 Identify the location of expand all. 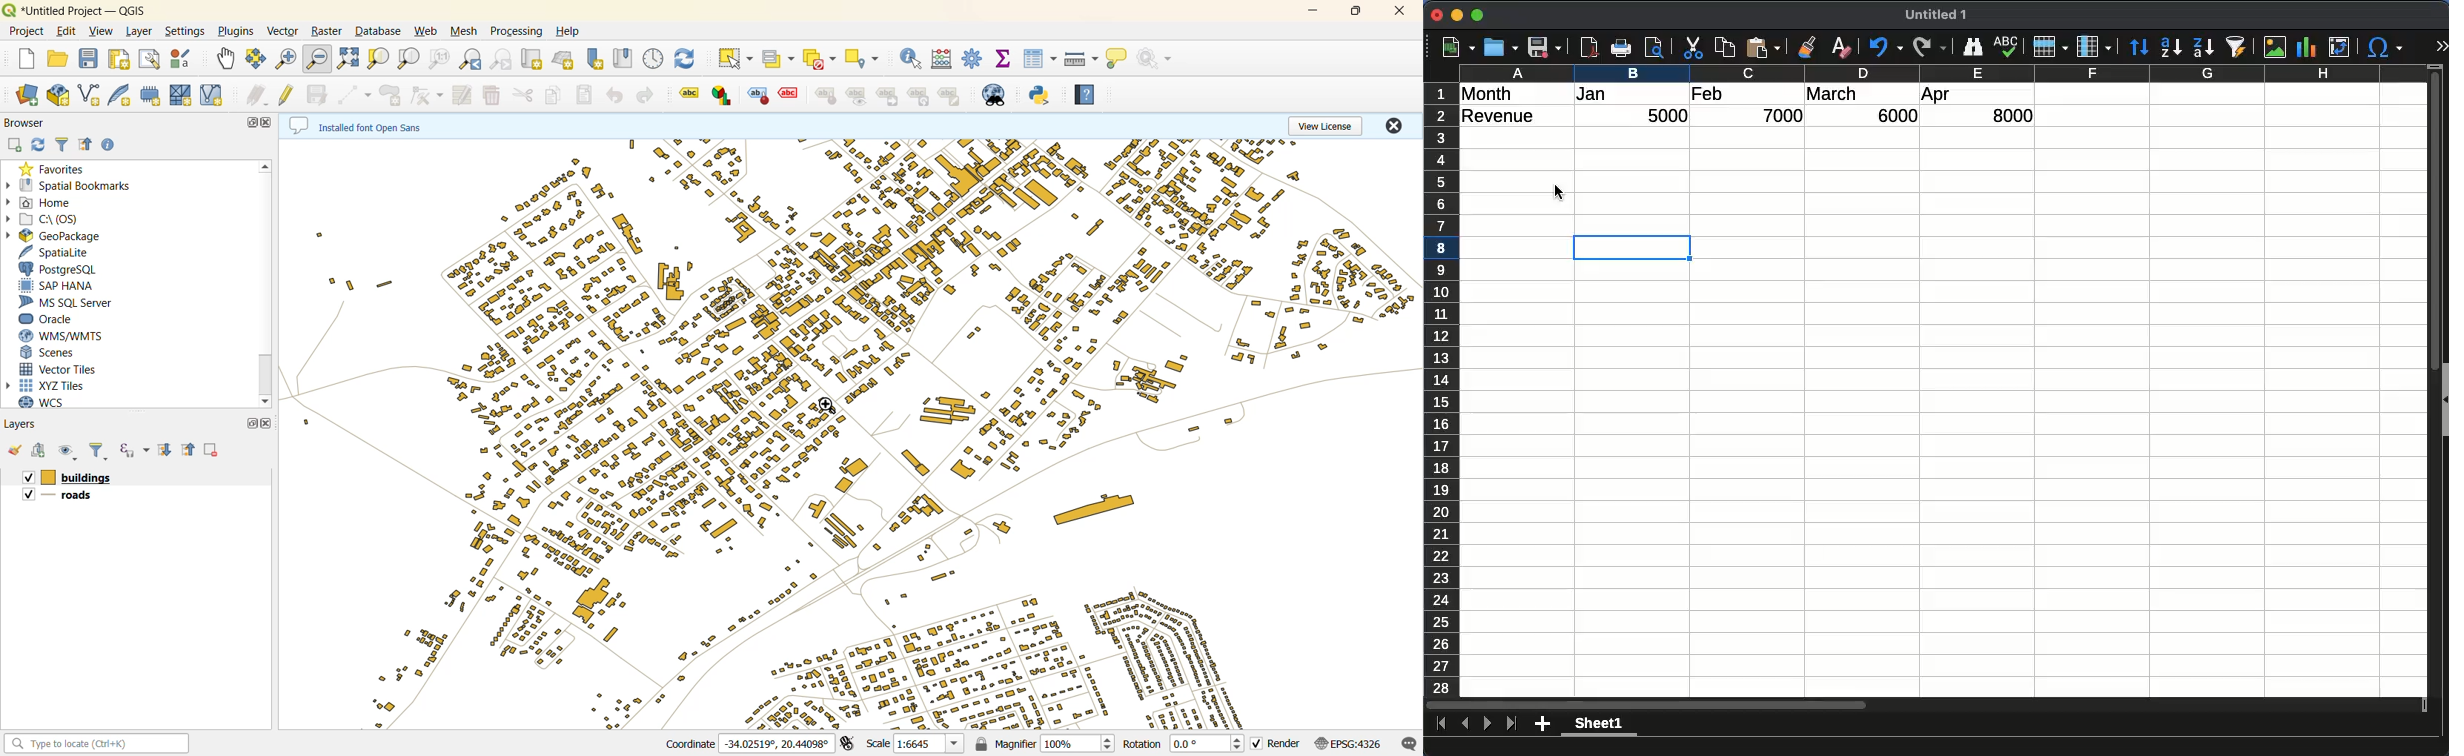
(161, 451).